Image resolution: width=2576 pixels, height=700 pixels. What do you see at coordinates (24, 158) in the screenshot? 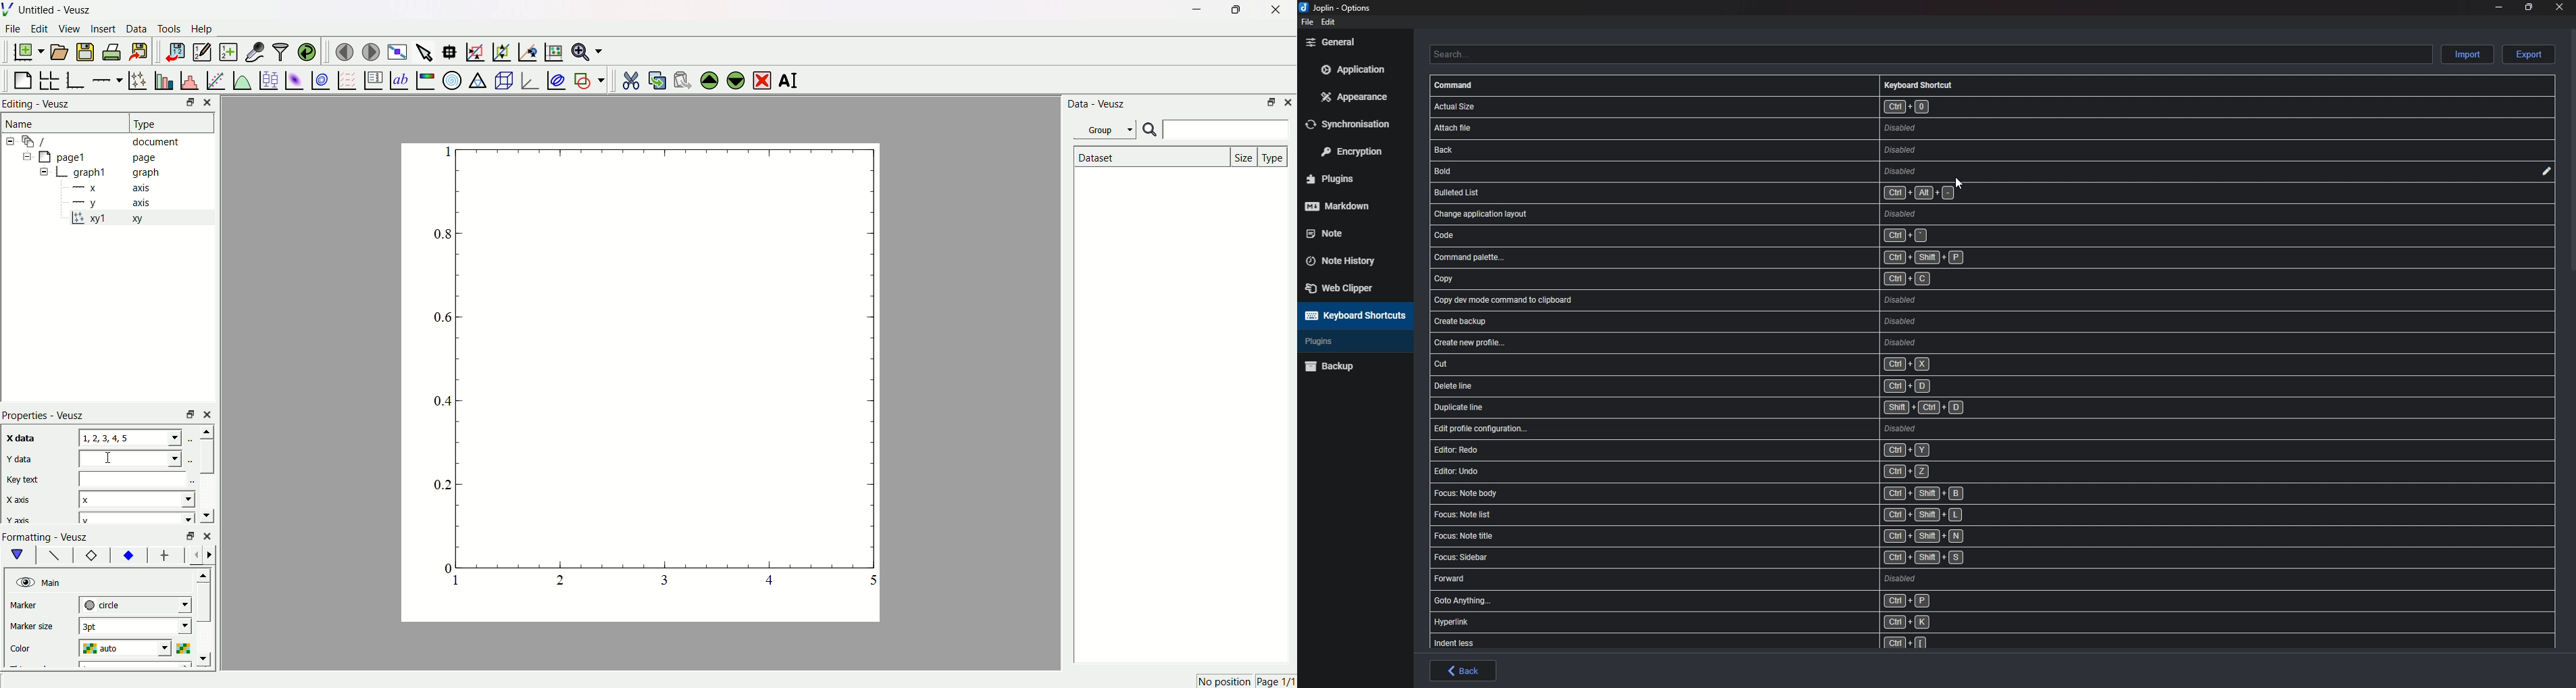
I see `collapse` at bounding box center [24, 158].